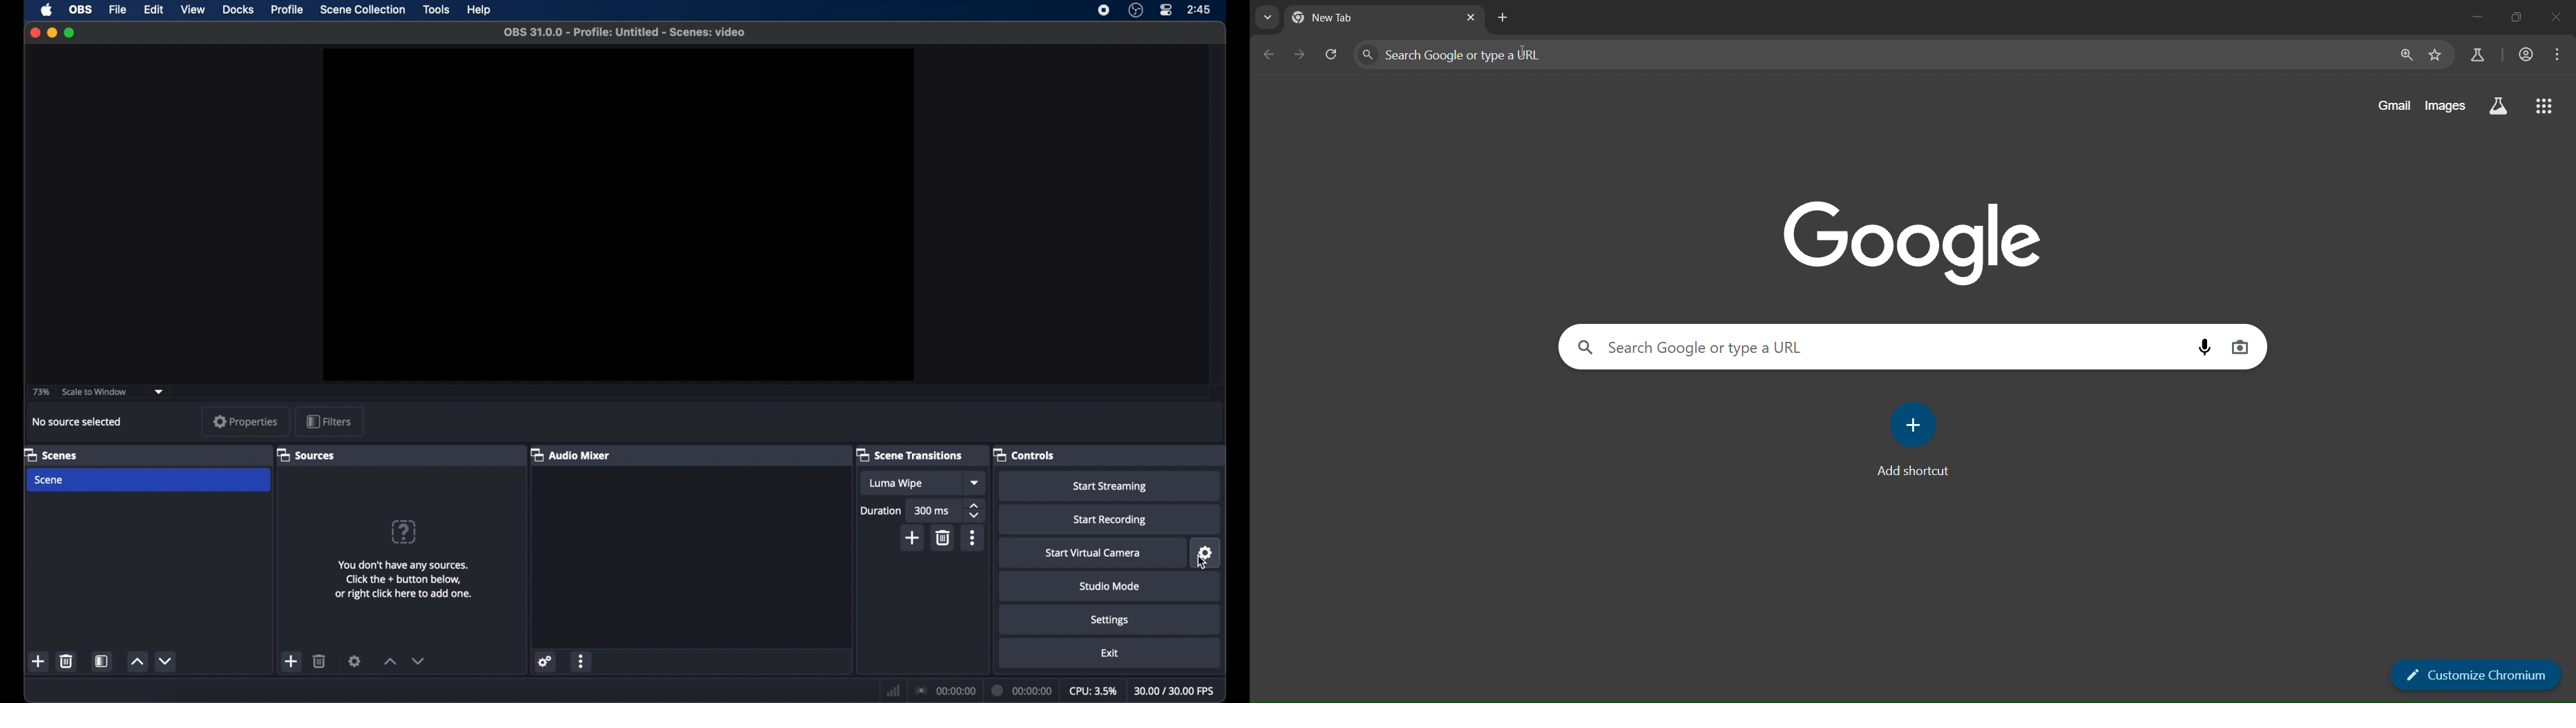  Describe the element at coordinates (356, 660) in the screenshot. I see `settings` at that location.